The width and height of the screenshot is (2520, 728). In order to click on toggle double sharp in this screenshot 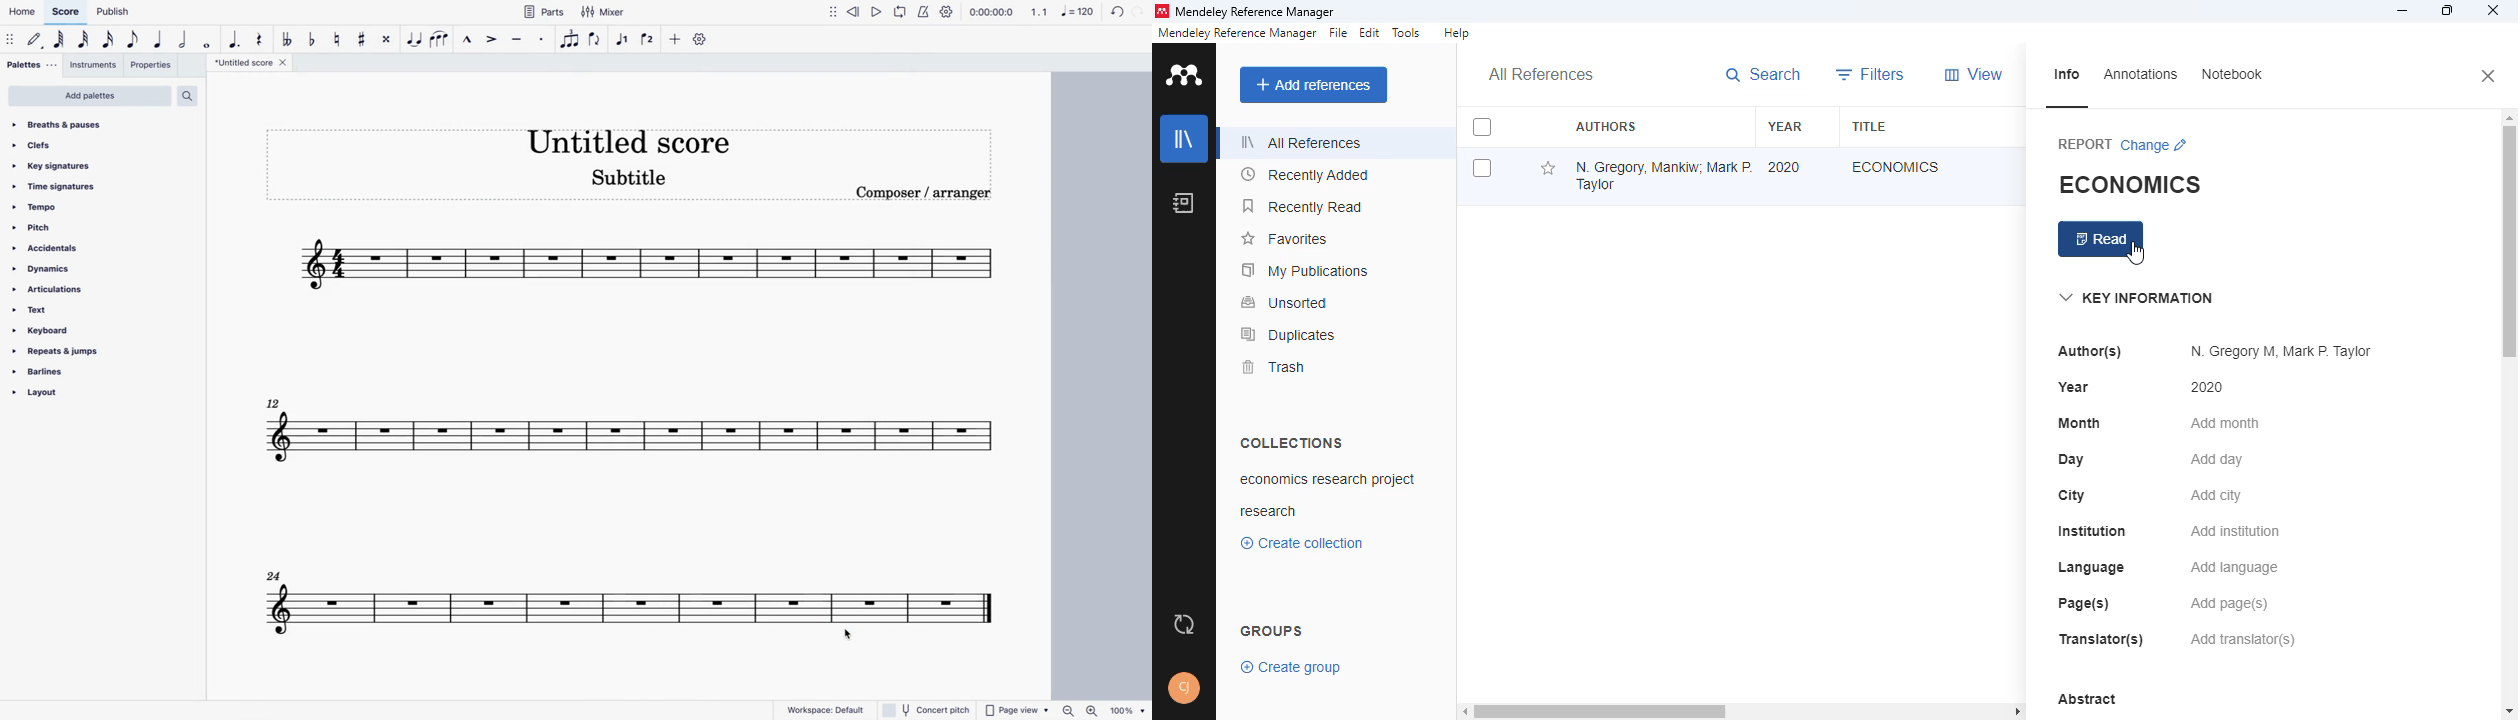, I will do `click(386, 40)`.